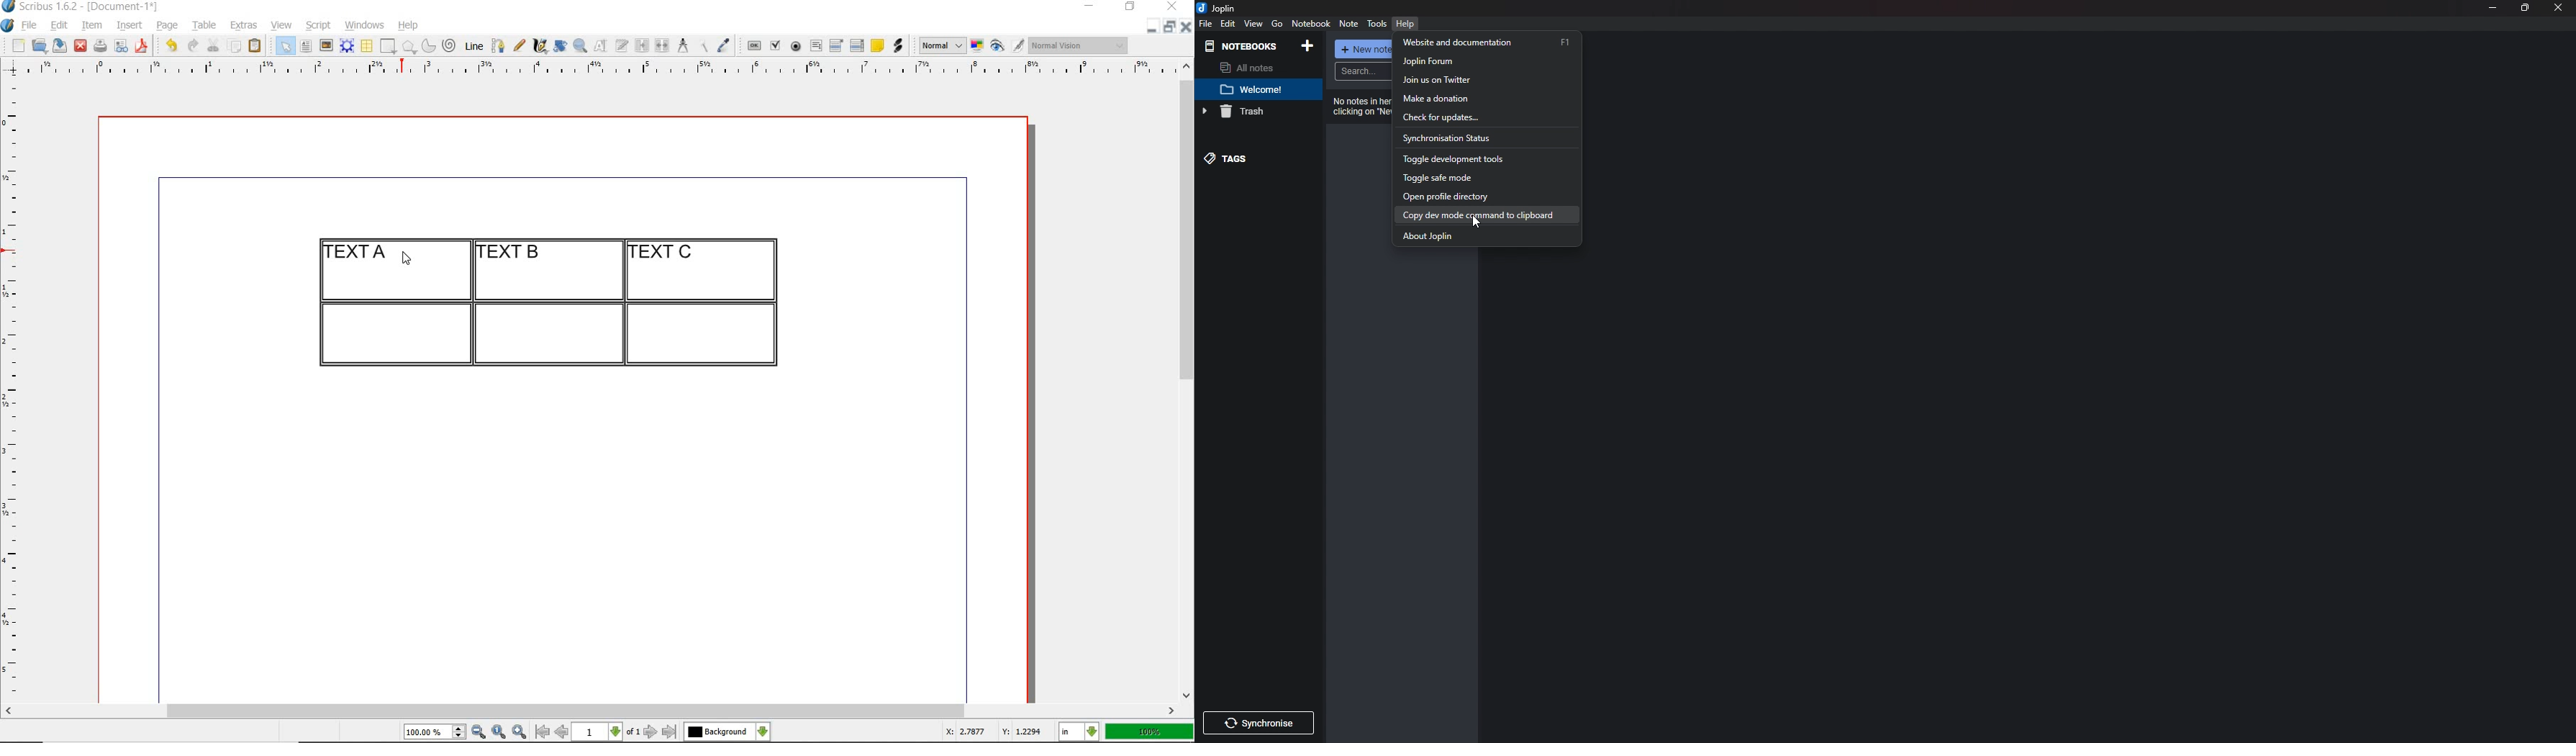 The image size is (2576, 756). What do you see at coordinates (286, 47) in the screenshot?
I see `select` at bounding box center [286, 47].